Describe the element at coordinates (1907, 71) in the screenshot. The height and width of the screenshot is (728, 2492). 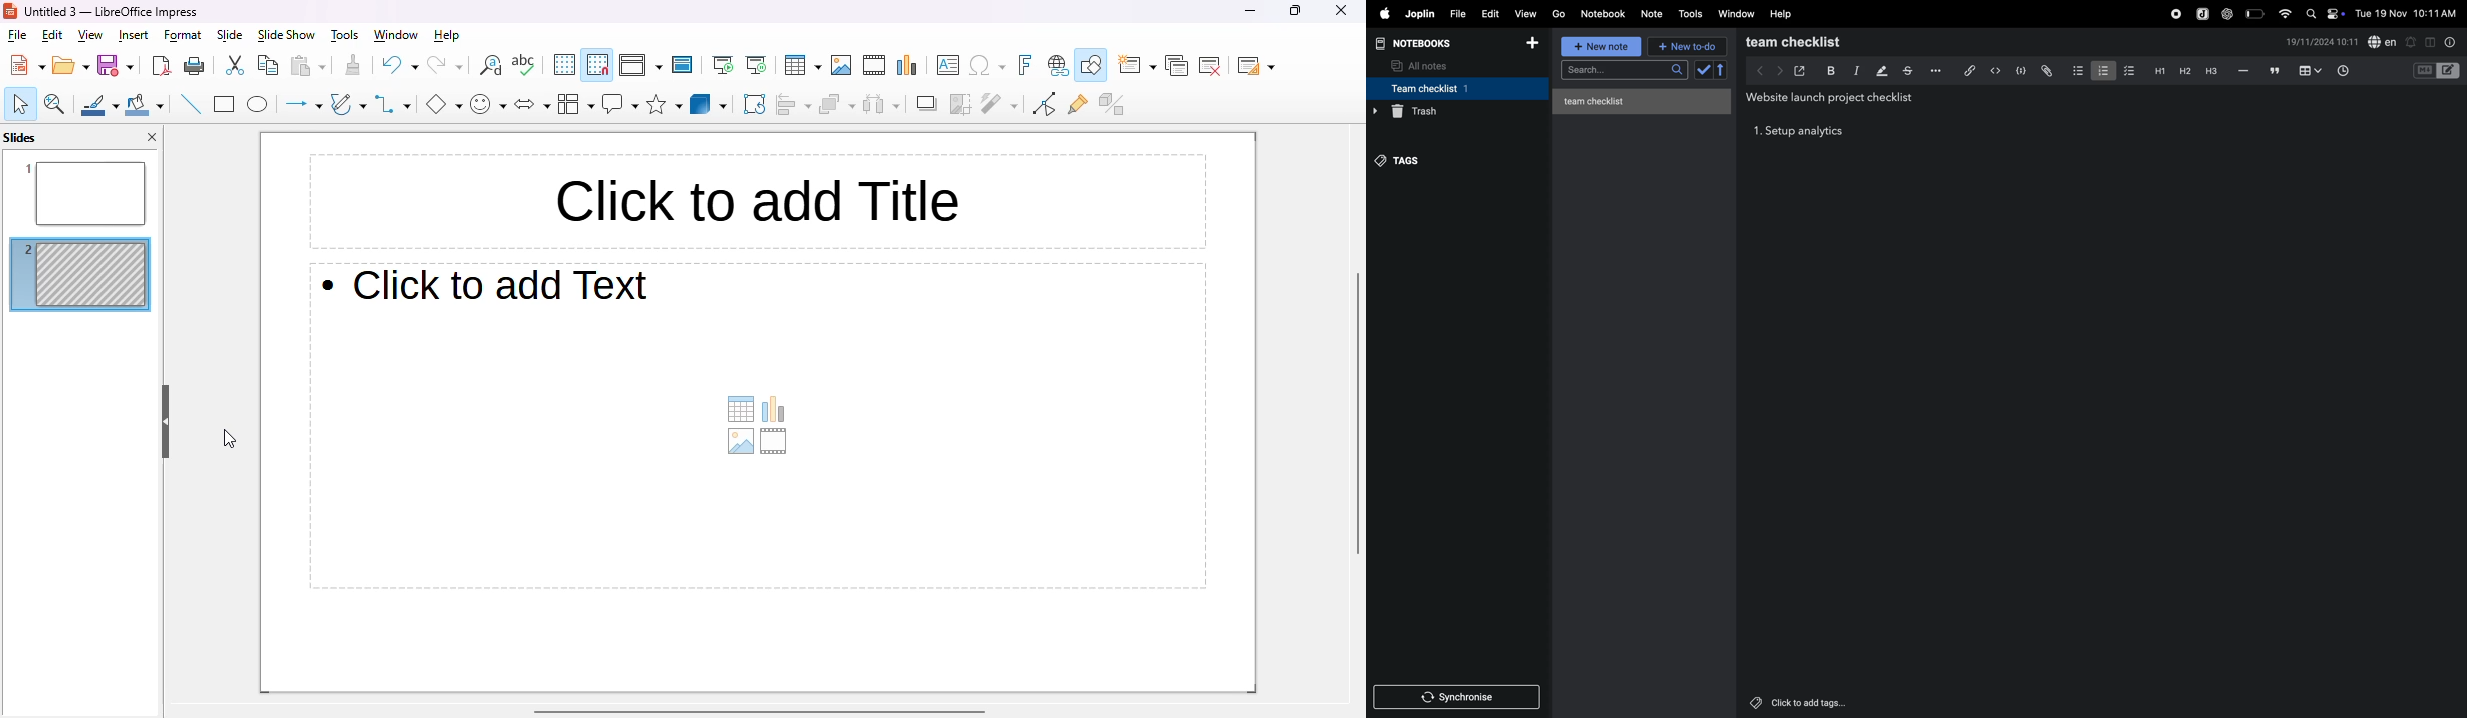
I see `strike through` at that location.